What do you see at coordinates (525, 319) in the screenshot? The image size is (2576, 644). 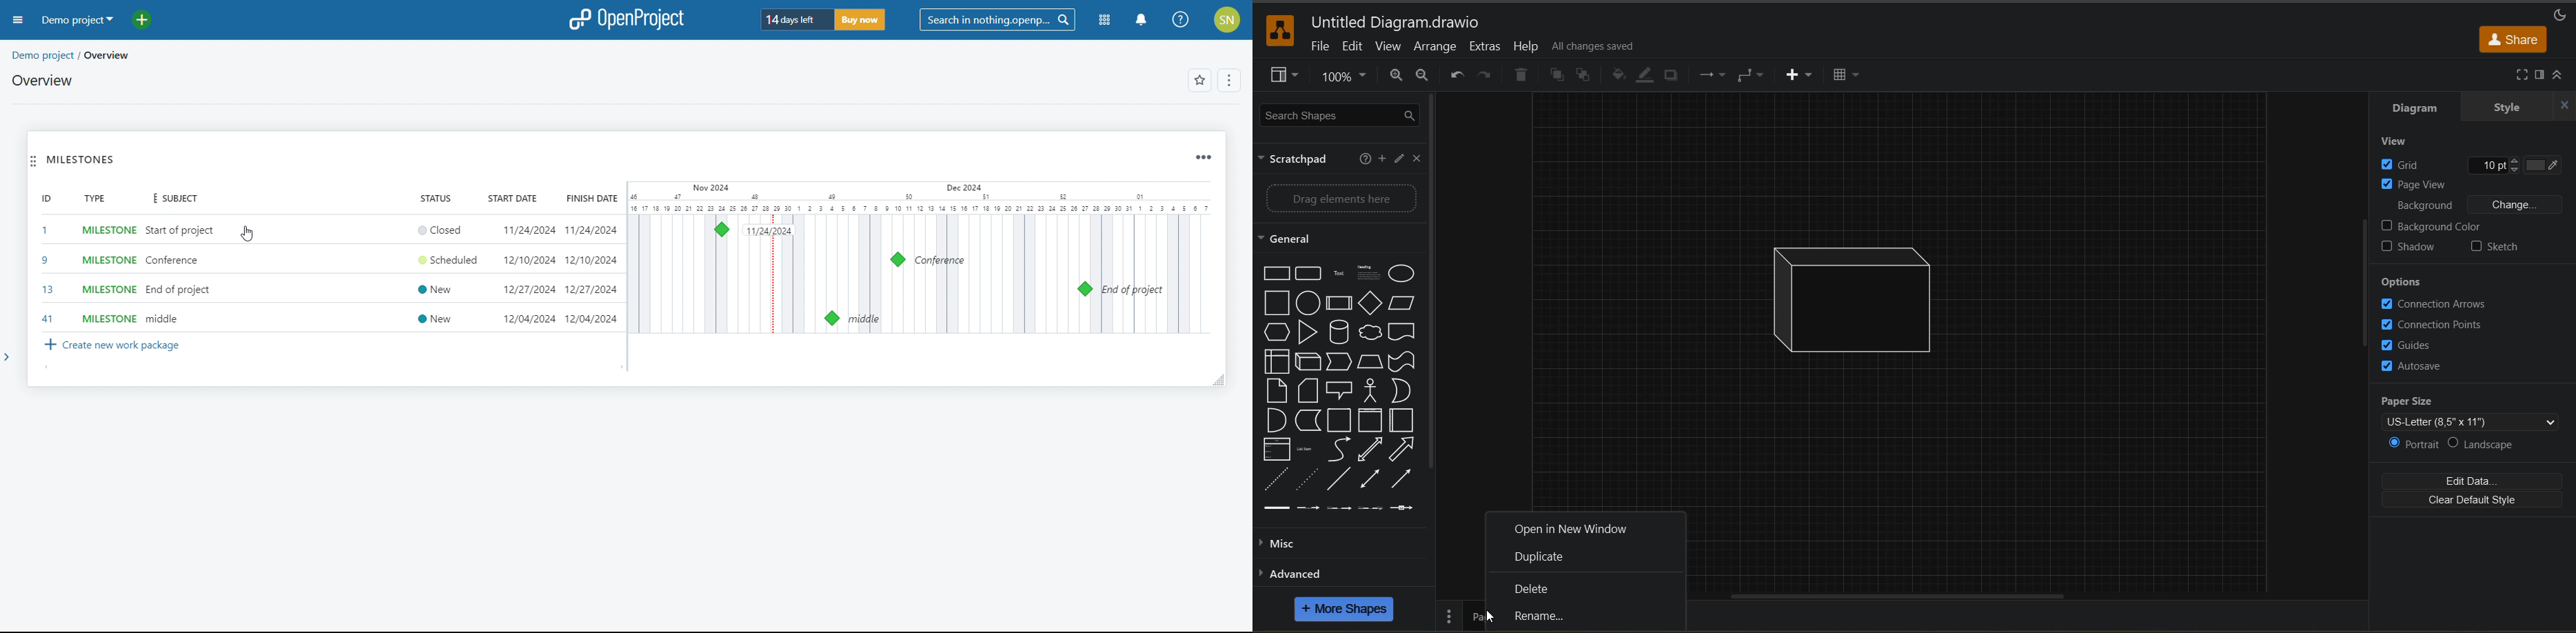 I see `12/04/2024` at bounding box center [525, 319].